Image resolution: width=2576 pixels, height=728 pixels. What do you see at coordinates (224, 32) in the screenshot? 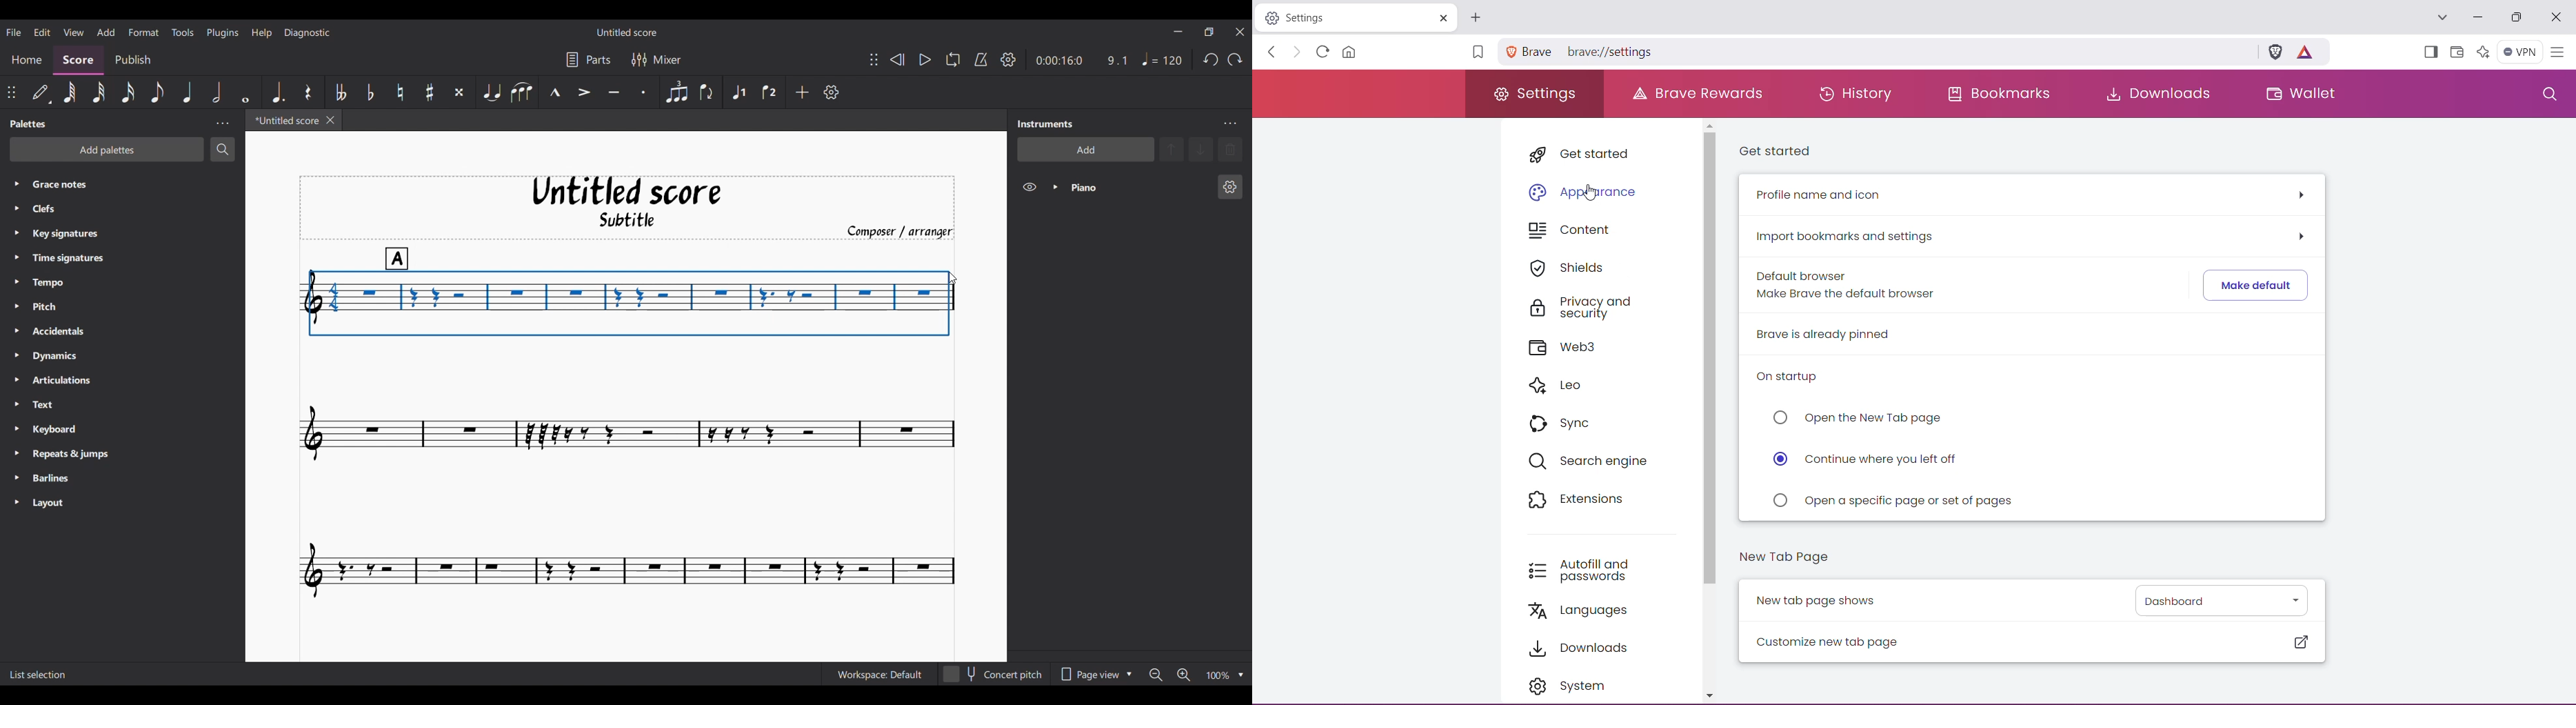
I see `Plugins menu` at bounding box center [224, 32].